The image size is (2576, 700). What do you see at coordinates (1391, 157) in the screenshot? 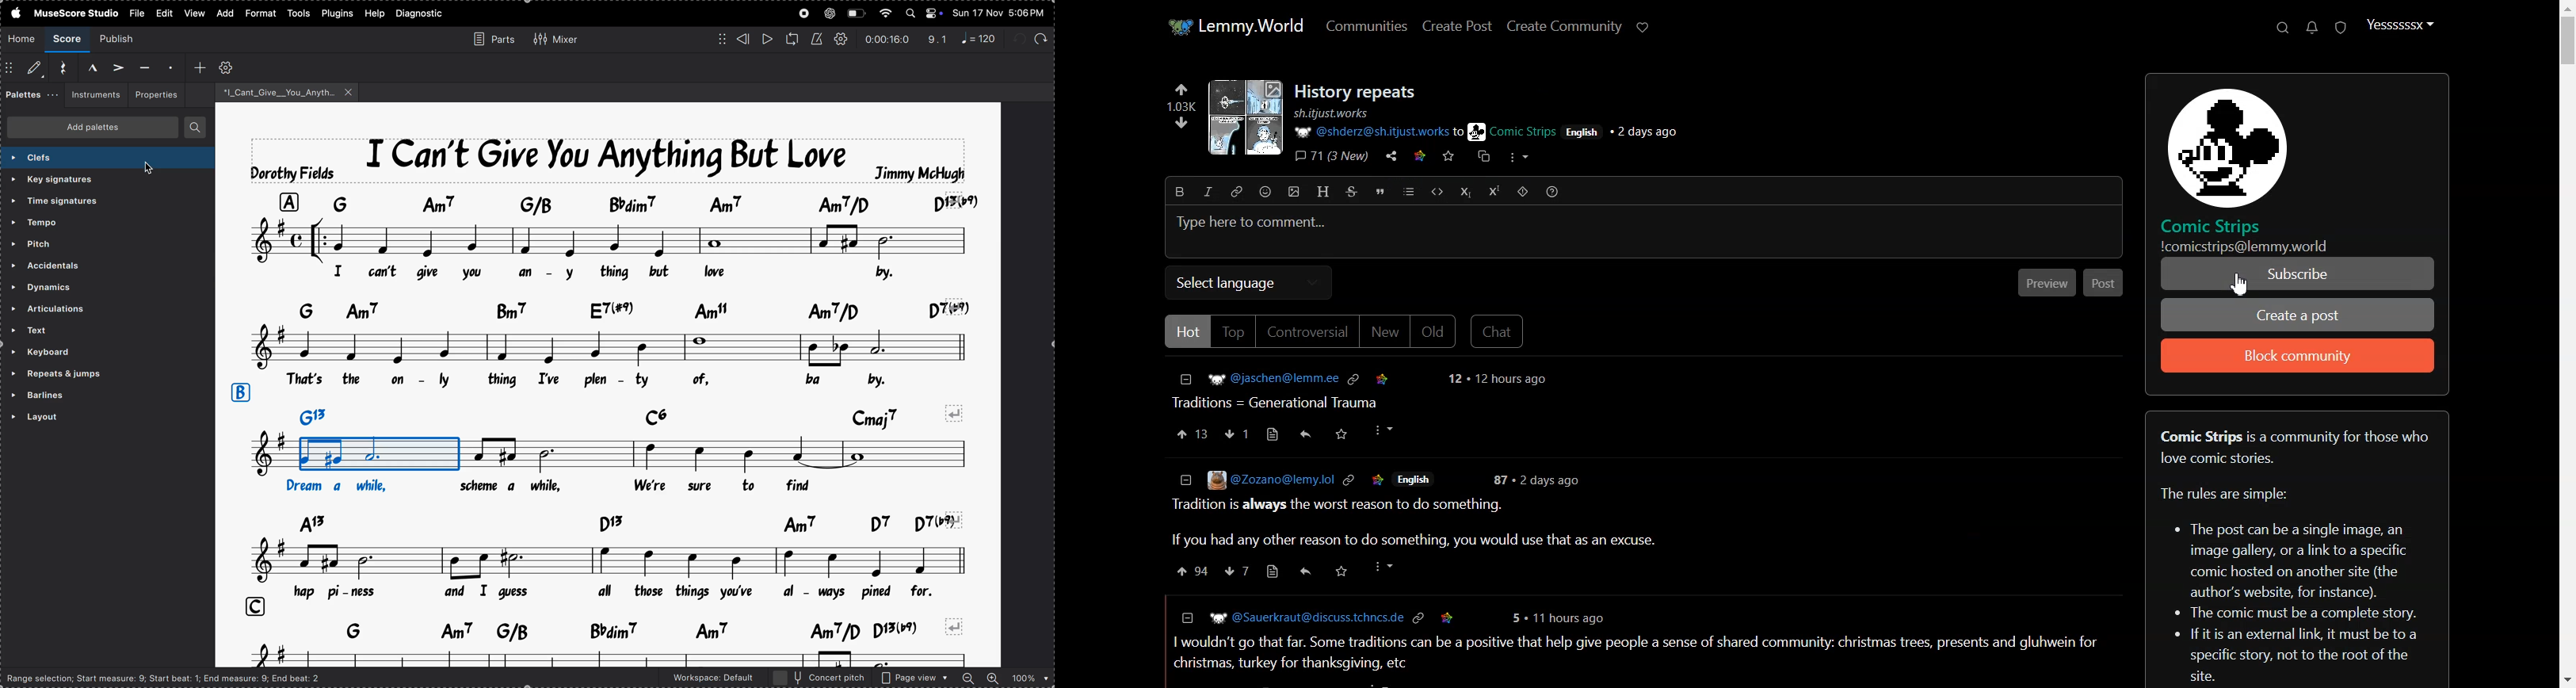
I see `Share` at bounding box center [1391, 157].